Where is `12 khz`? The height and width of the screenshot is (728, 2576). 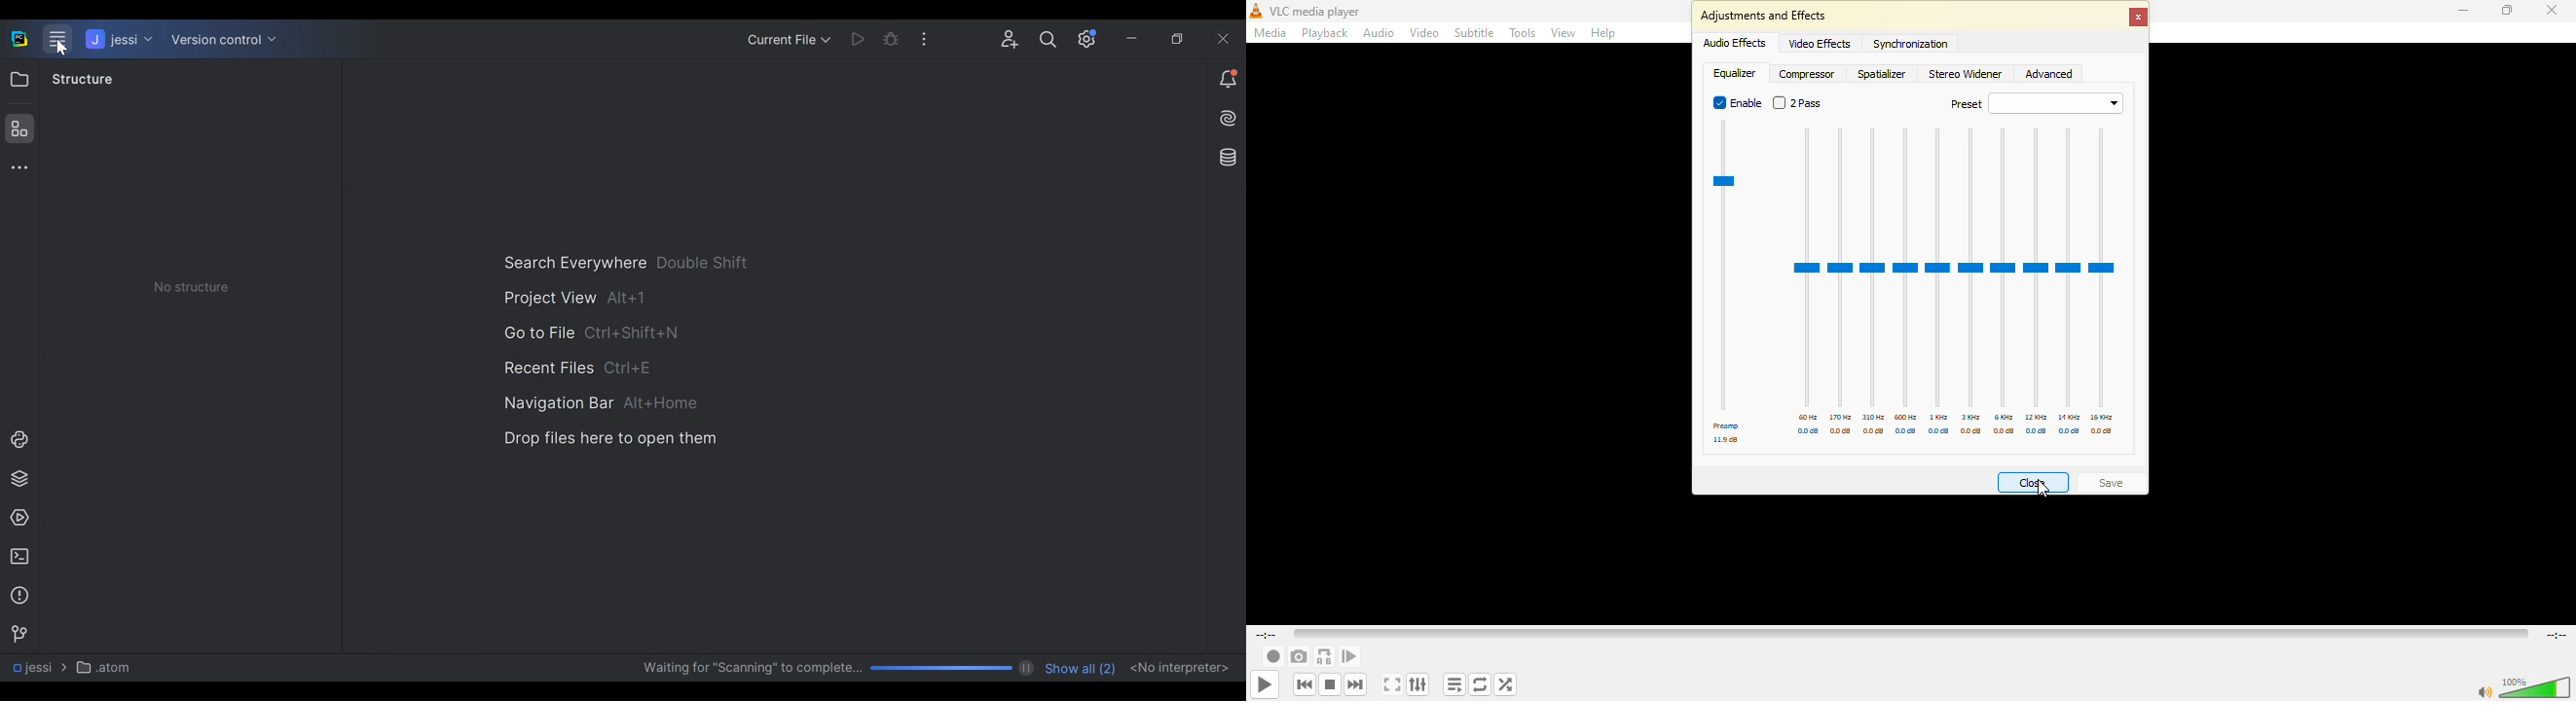 12 khz is located at coordinates (2038, 417).